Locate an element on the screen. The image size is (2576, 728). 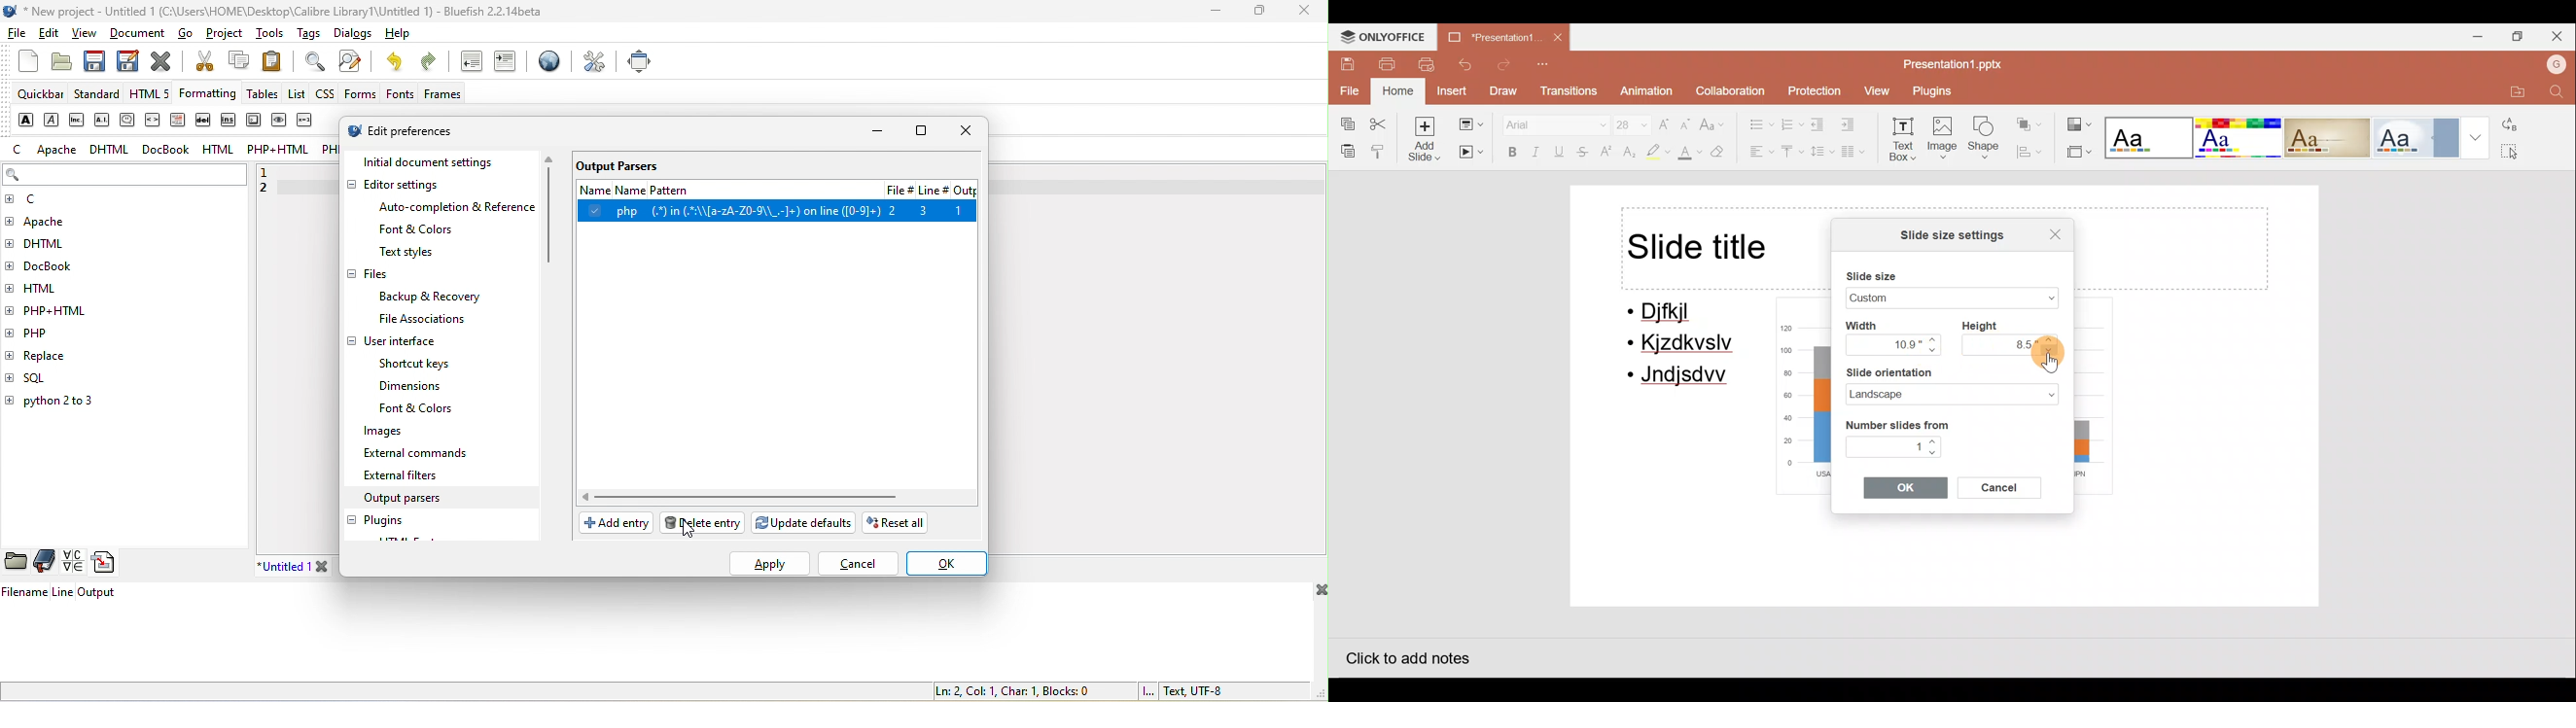
Collaboration is located at coordinates (1729, 88).